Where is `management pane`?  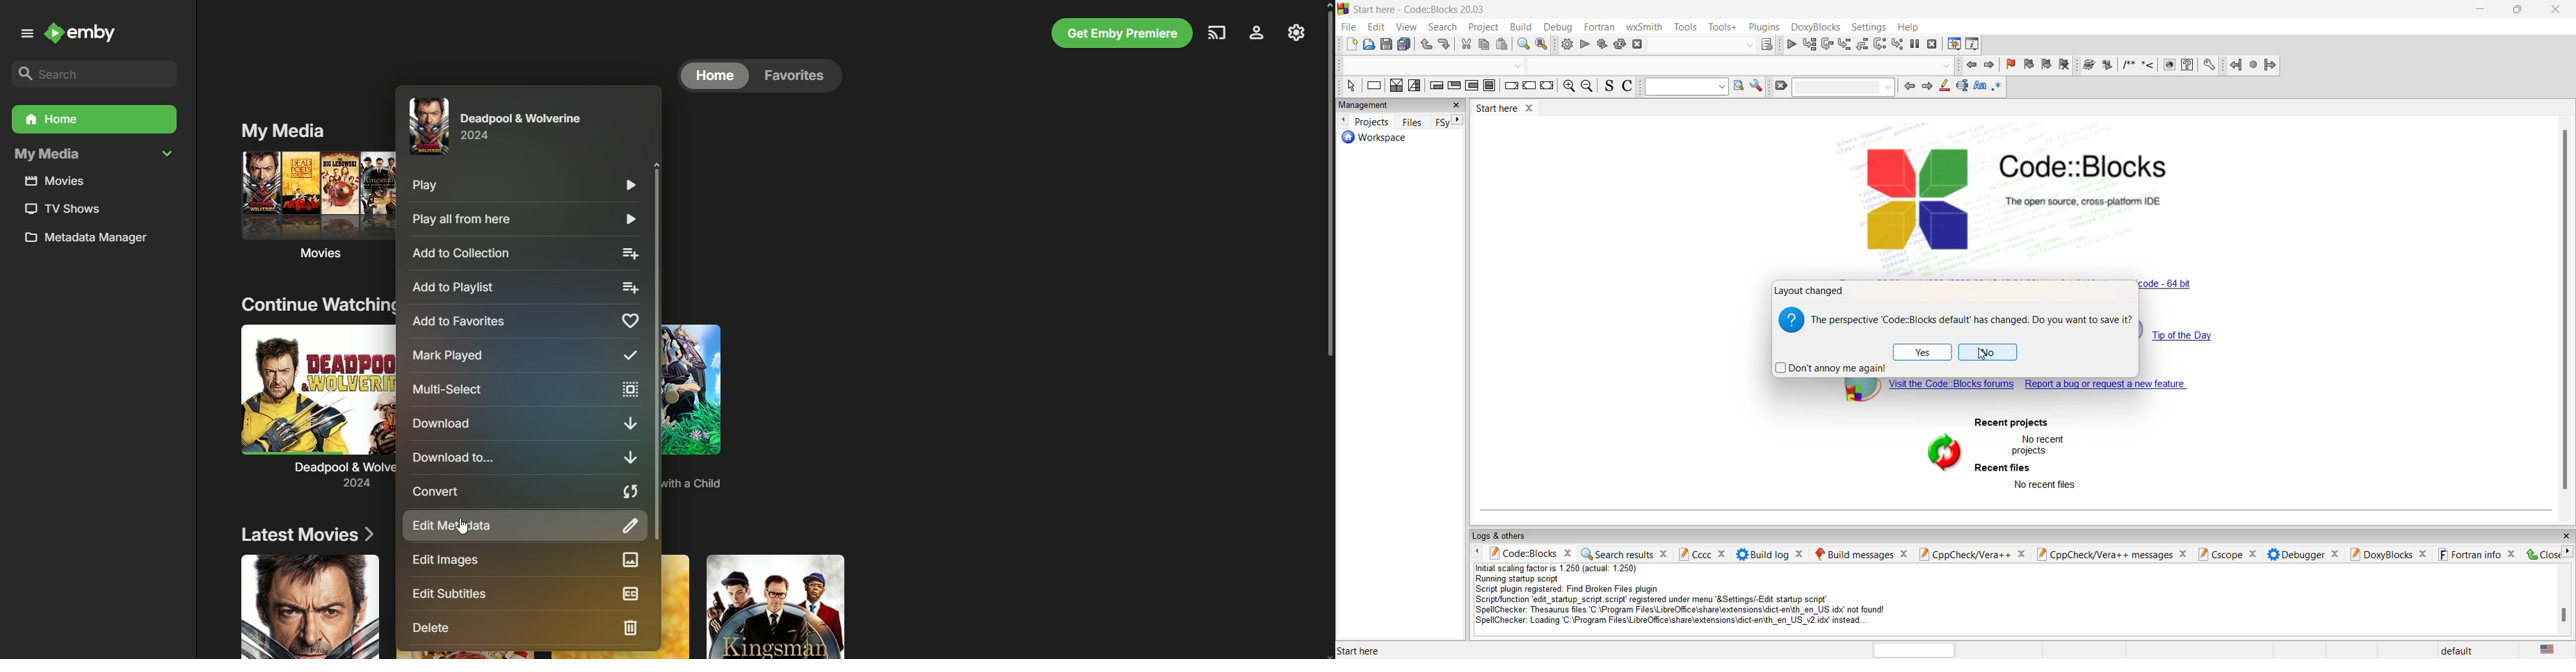 management pane is located at coordinates (1388, 105).